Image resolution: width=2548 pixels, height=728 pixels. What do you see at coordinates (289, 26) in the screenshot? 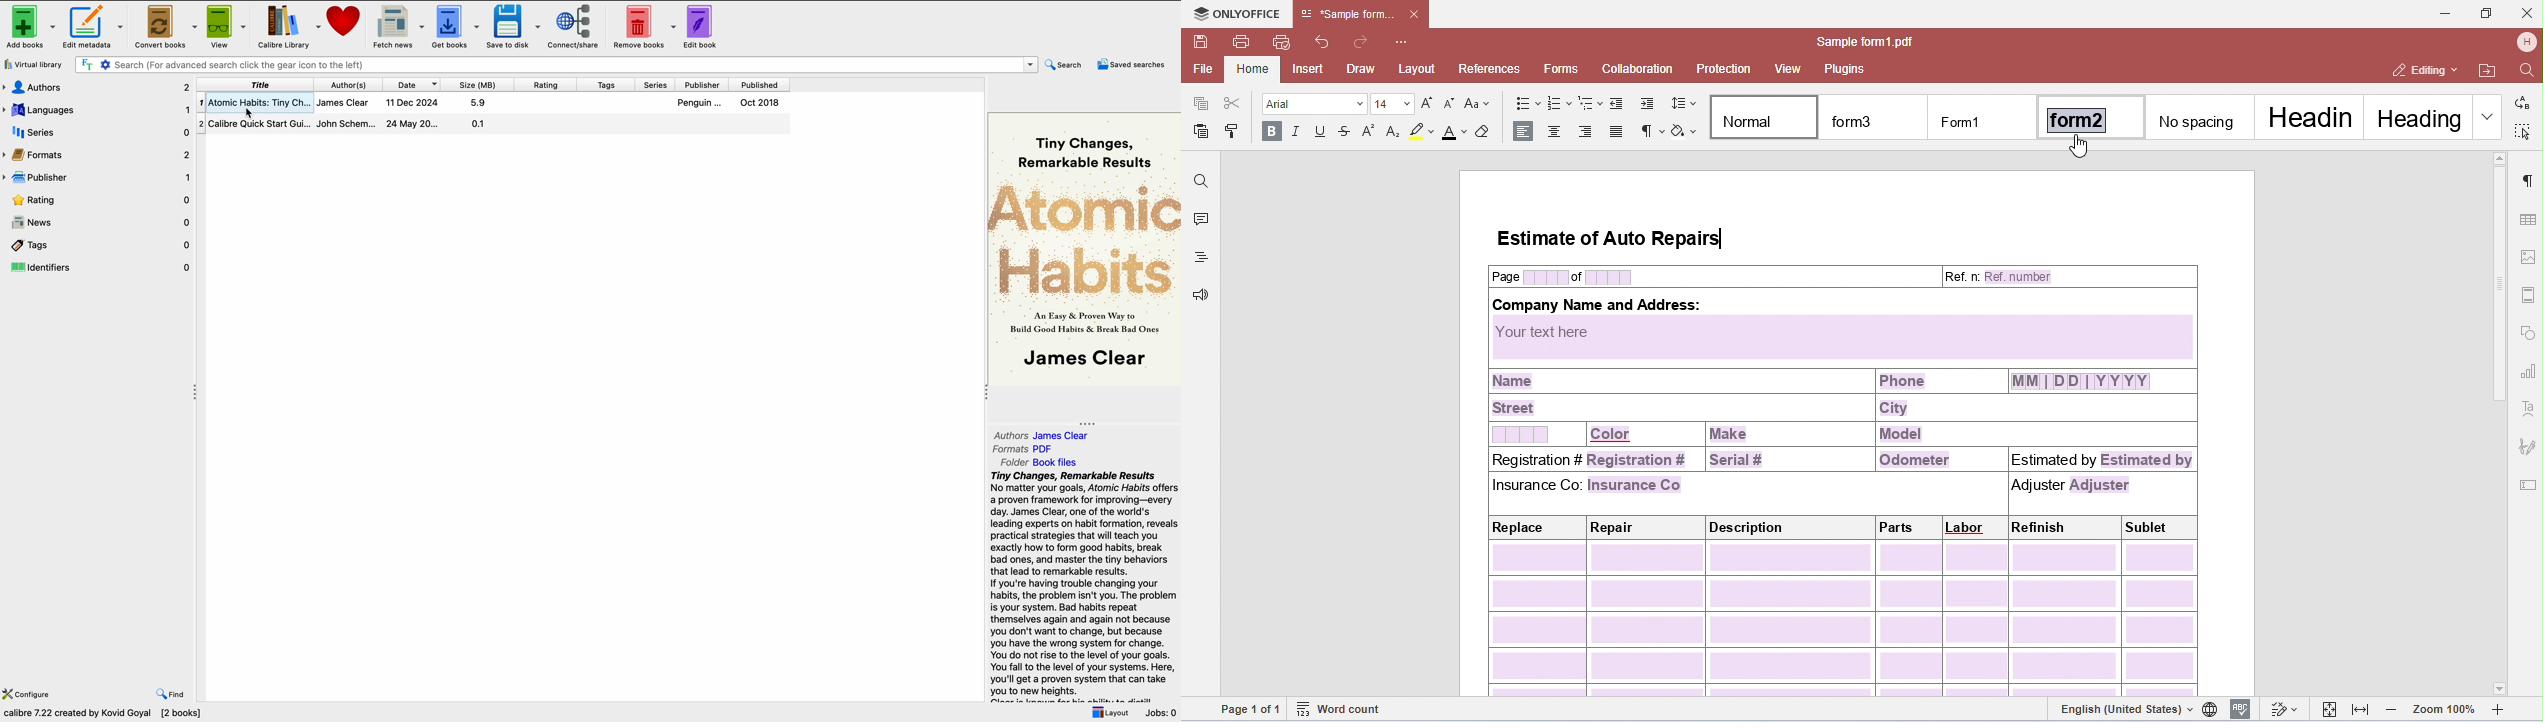
I see `Calibre library` at bounding box center [289, 26].